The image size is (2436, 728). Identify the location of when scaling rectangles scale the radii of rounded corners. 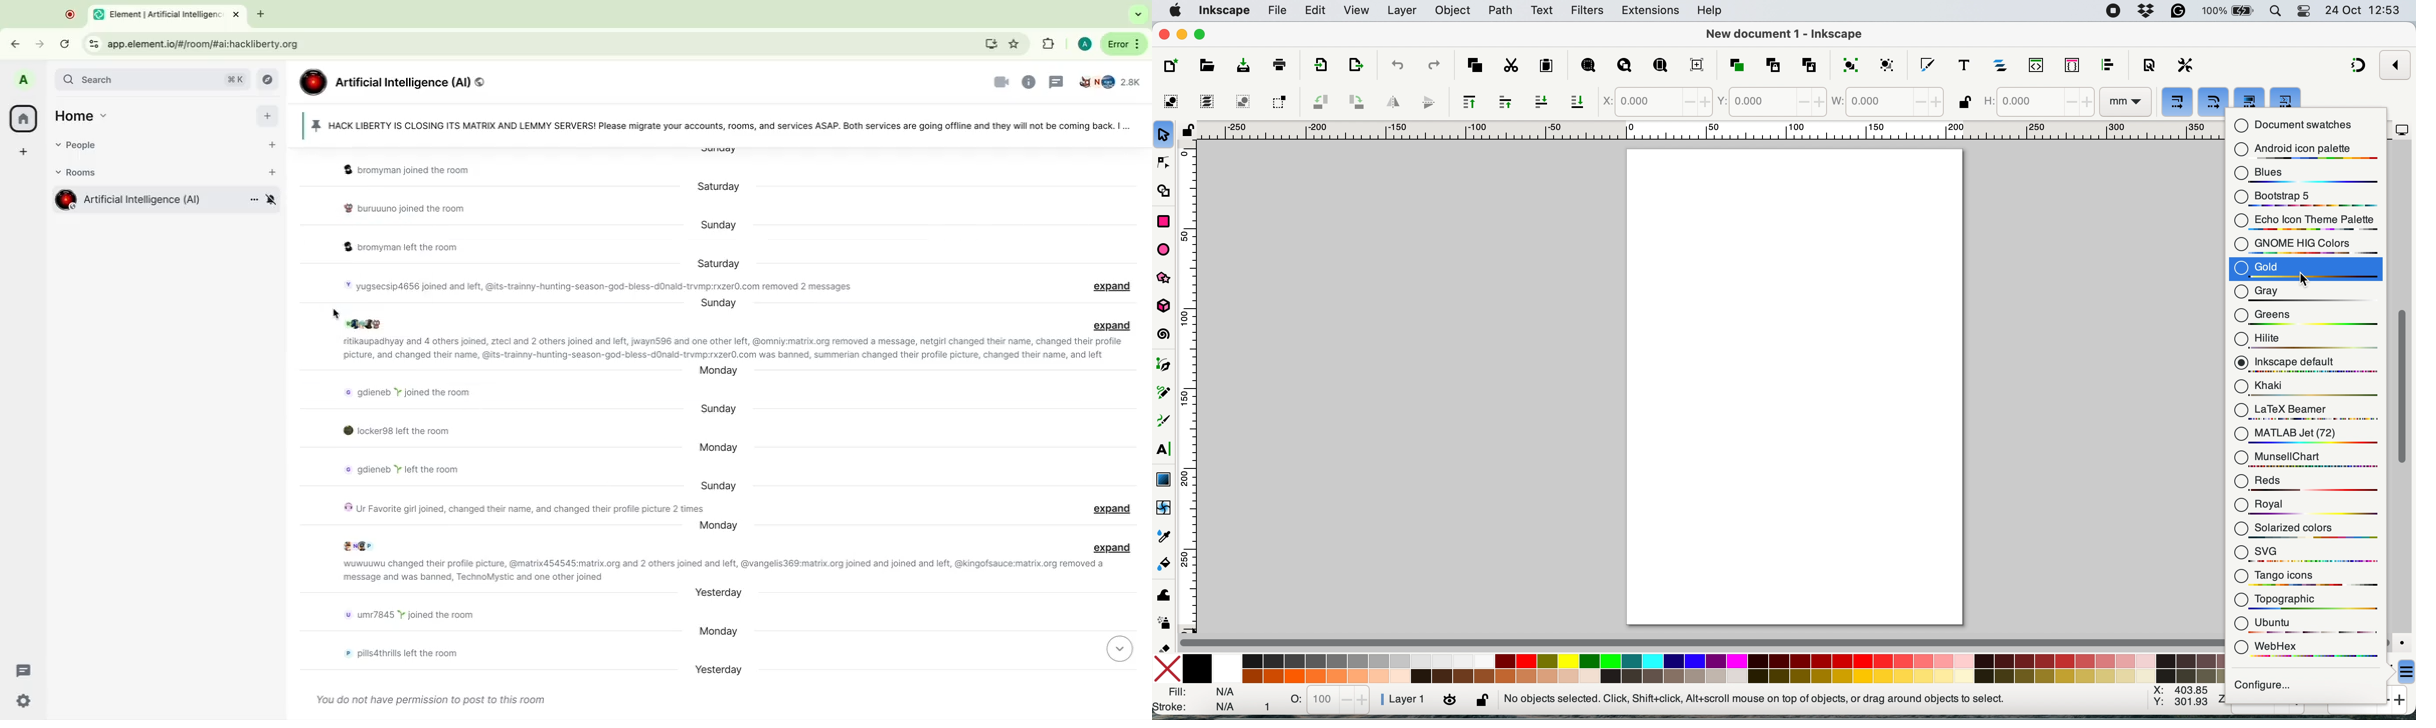
(2214, 102).